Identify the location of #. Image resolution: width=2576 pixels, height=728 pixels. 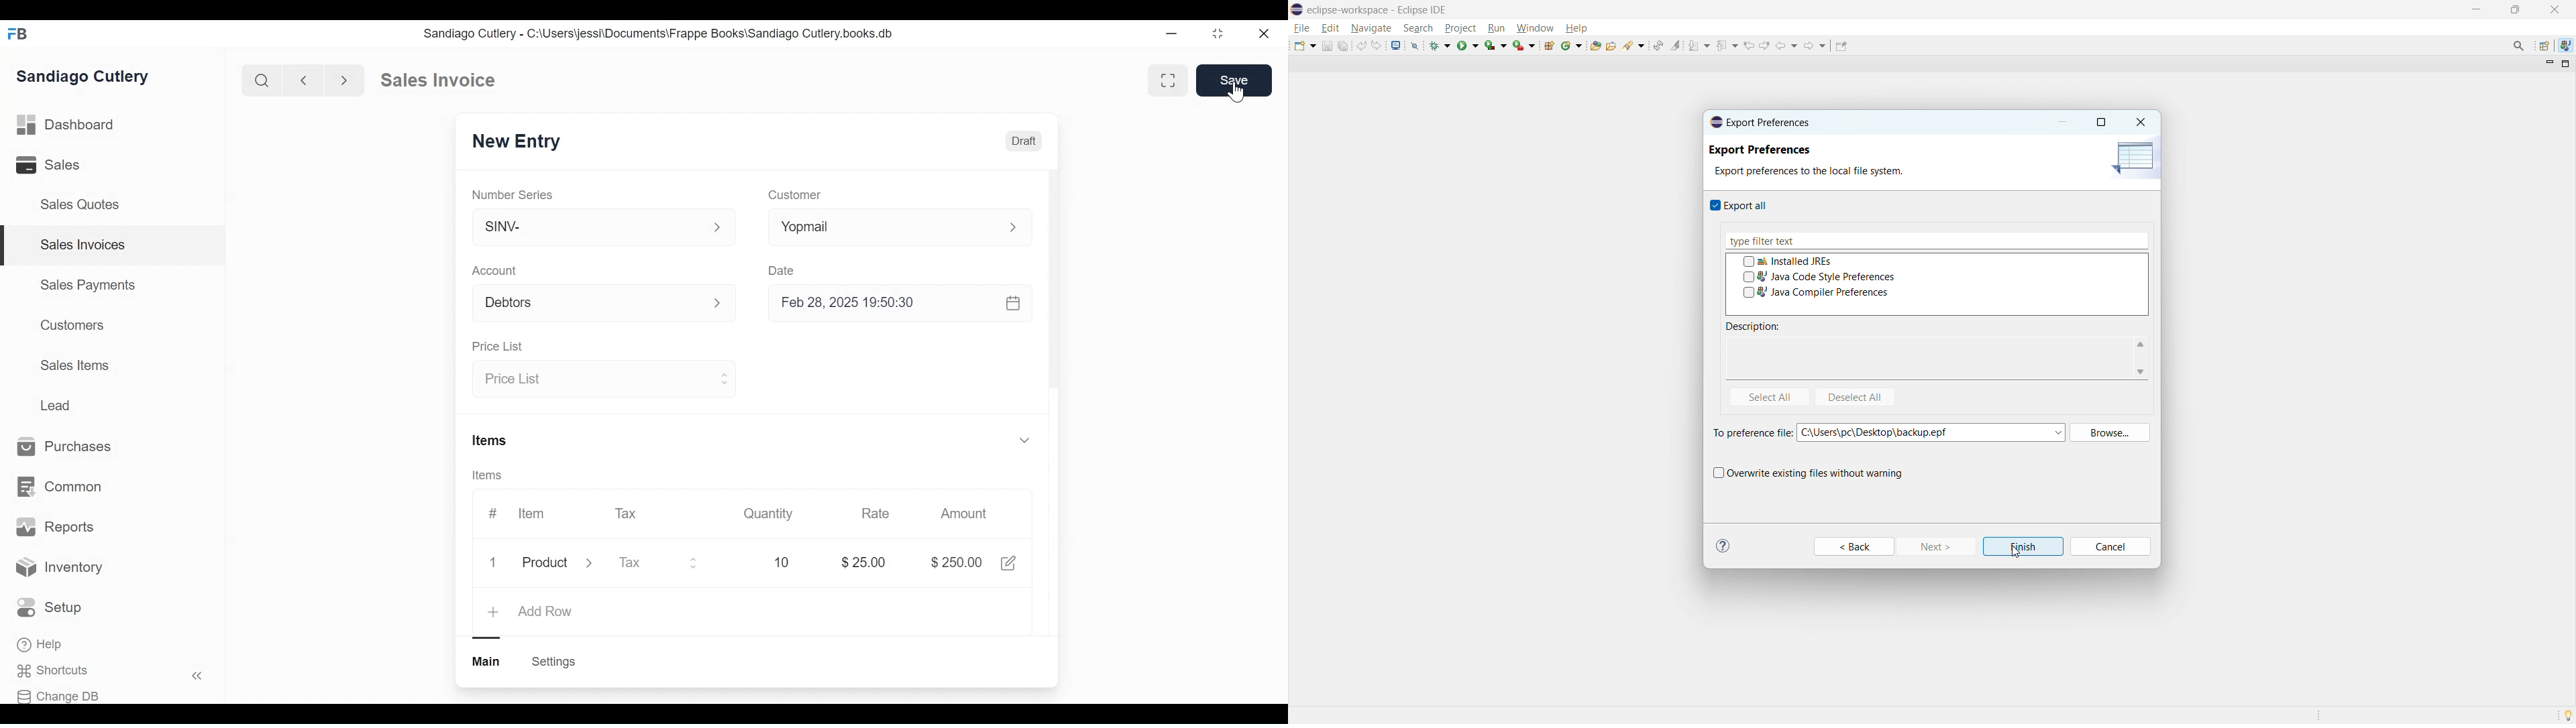
(493, 511).